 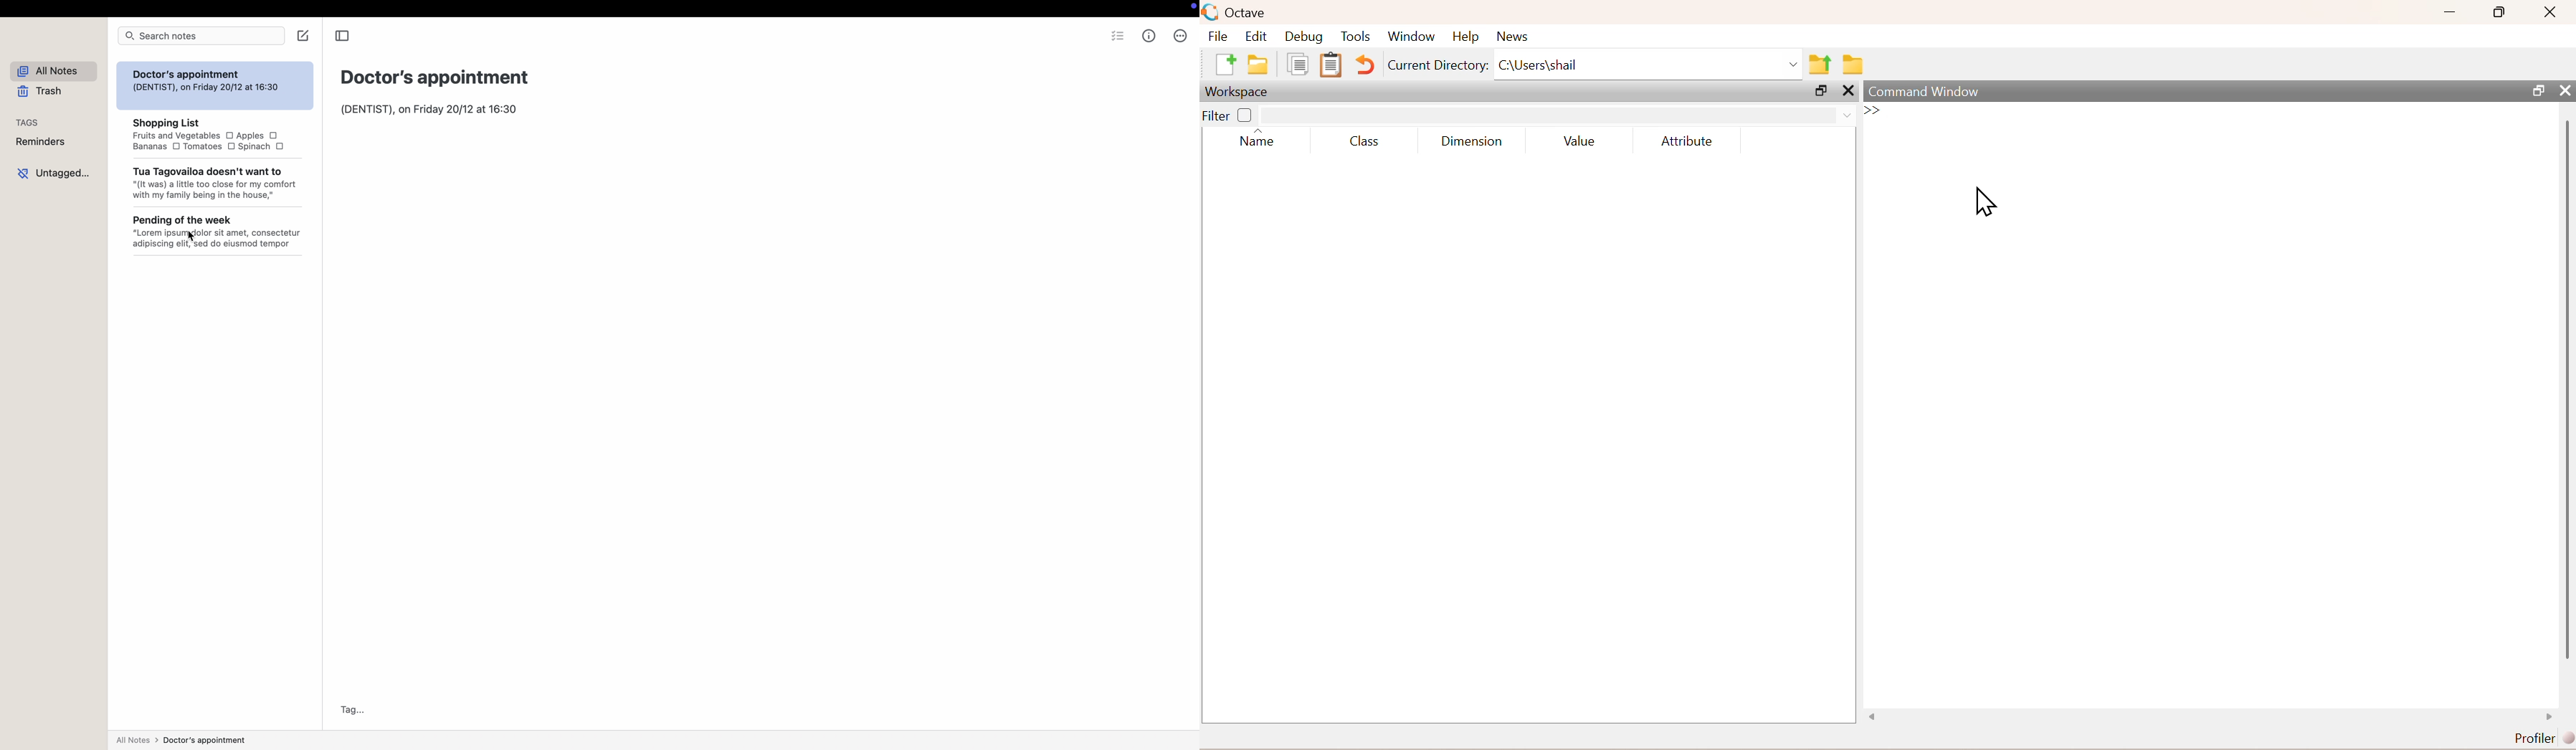 What do you see at coordinates (52, 171) in the screenshot?
I see `untagged` at bounding box center [52, 171].